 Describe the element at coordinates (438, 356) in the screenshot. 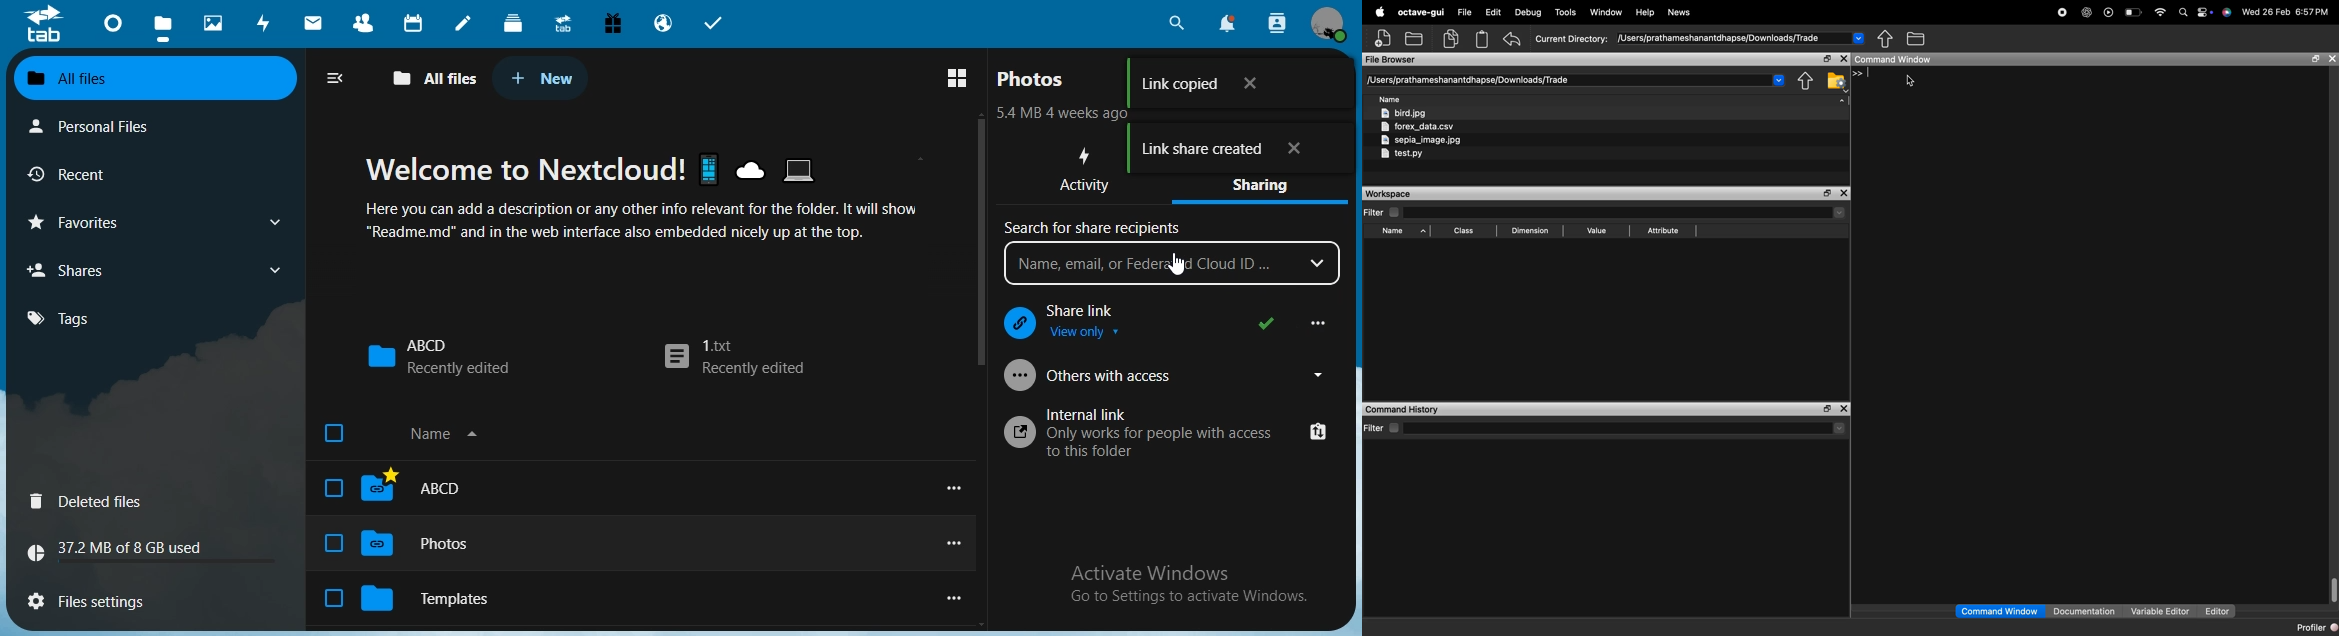

I see `ABCD` at that location.